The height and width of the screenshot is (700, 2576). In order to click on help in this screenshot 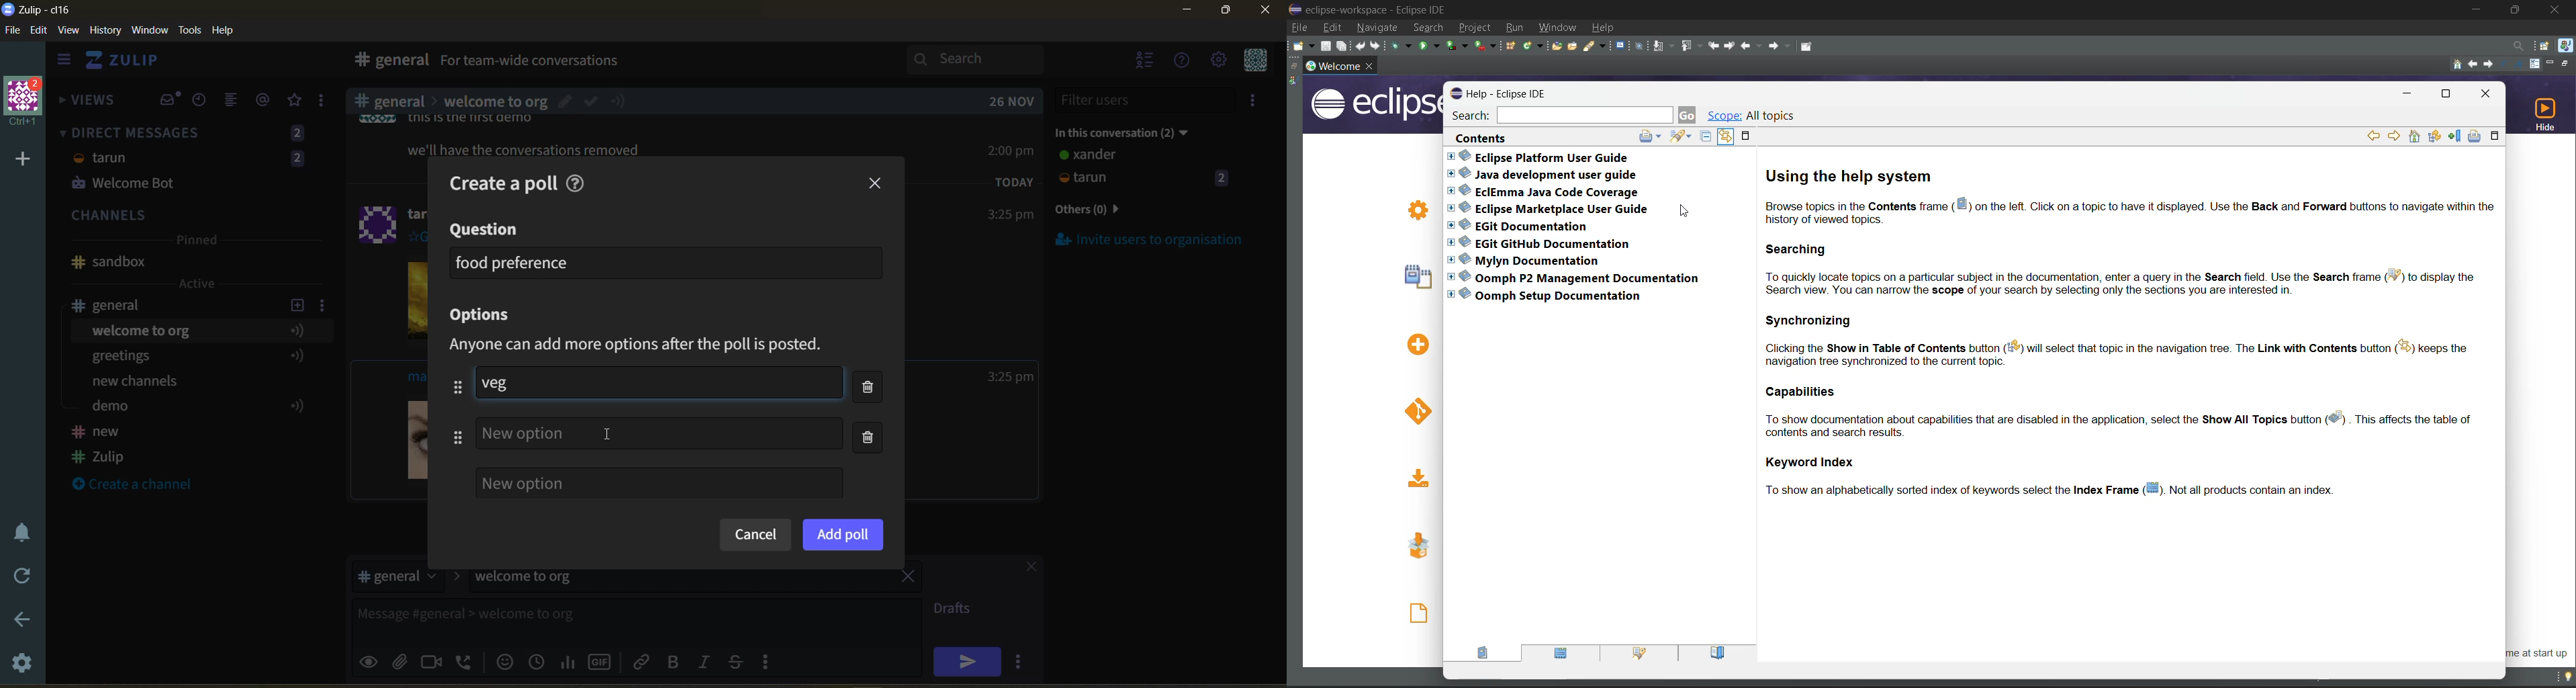, I will do `click(779, 63)`.